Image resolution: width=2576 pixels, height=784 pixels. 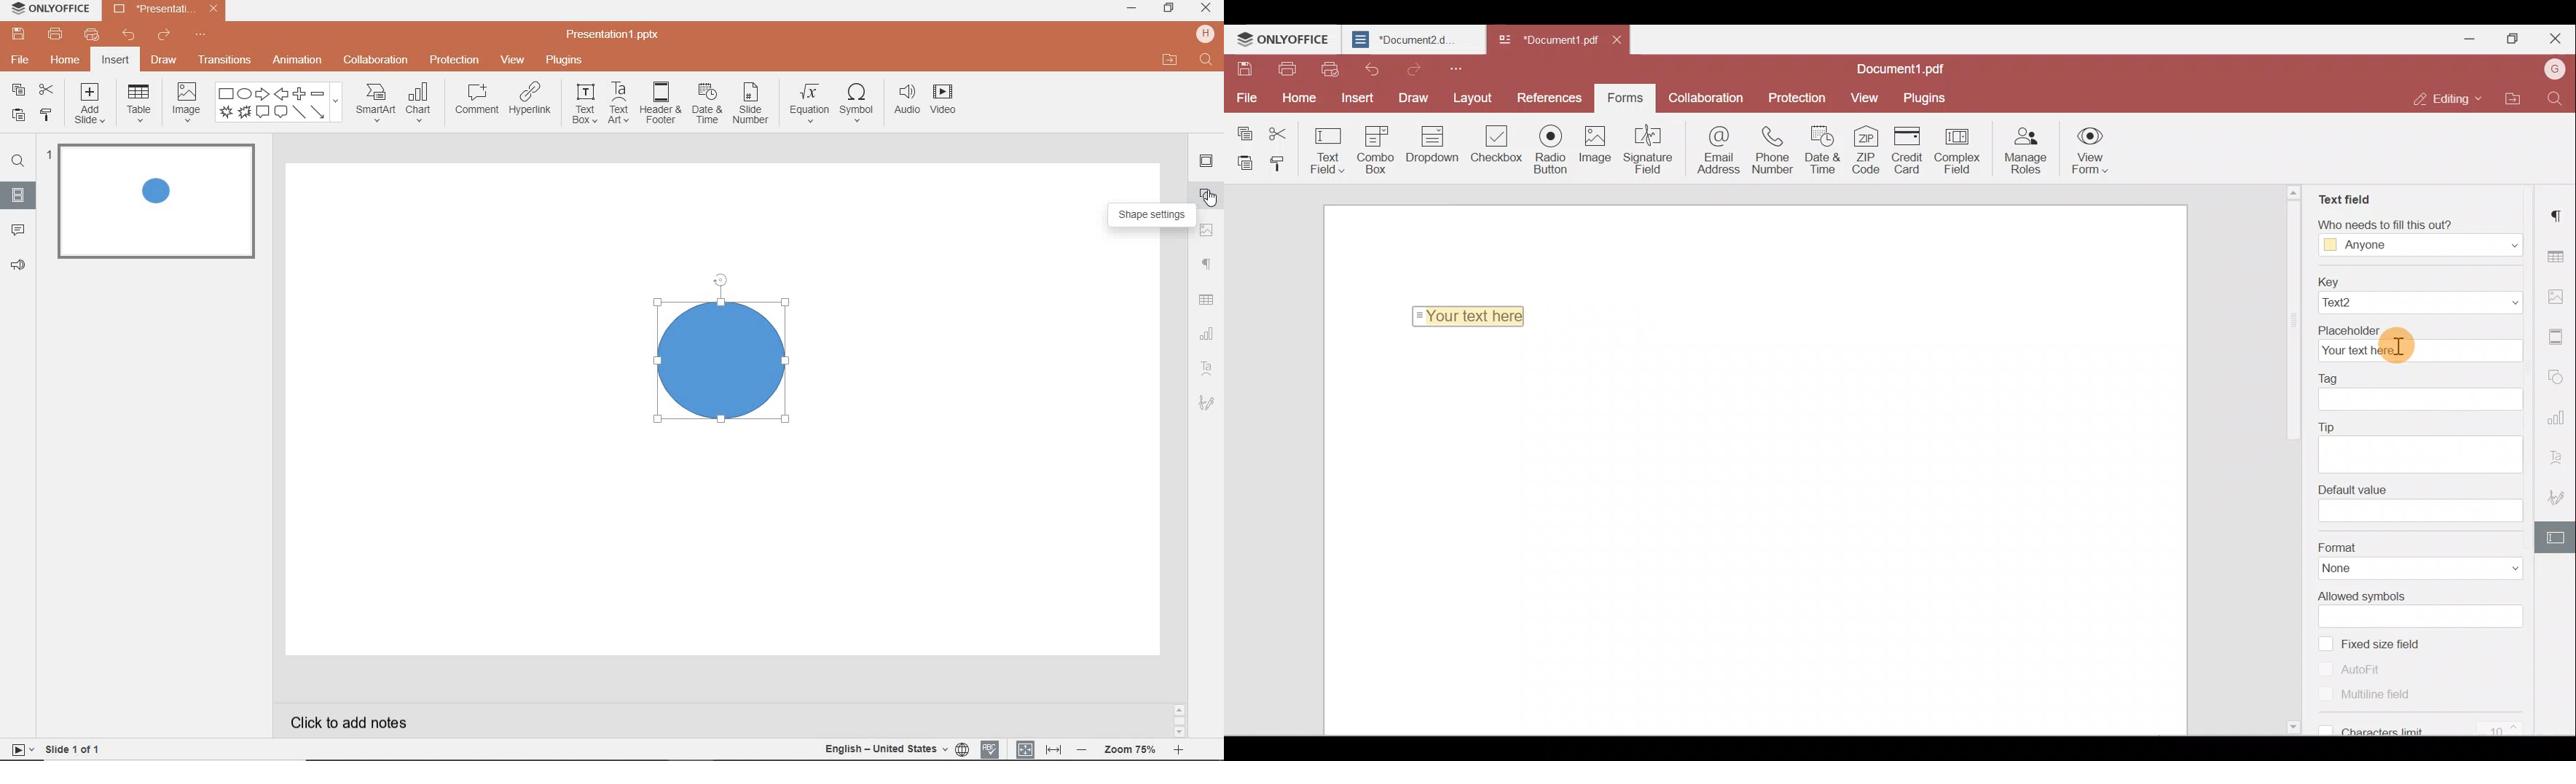 I want to click on fit to width, so click(x=1053, y=747).